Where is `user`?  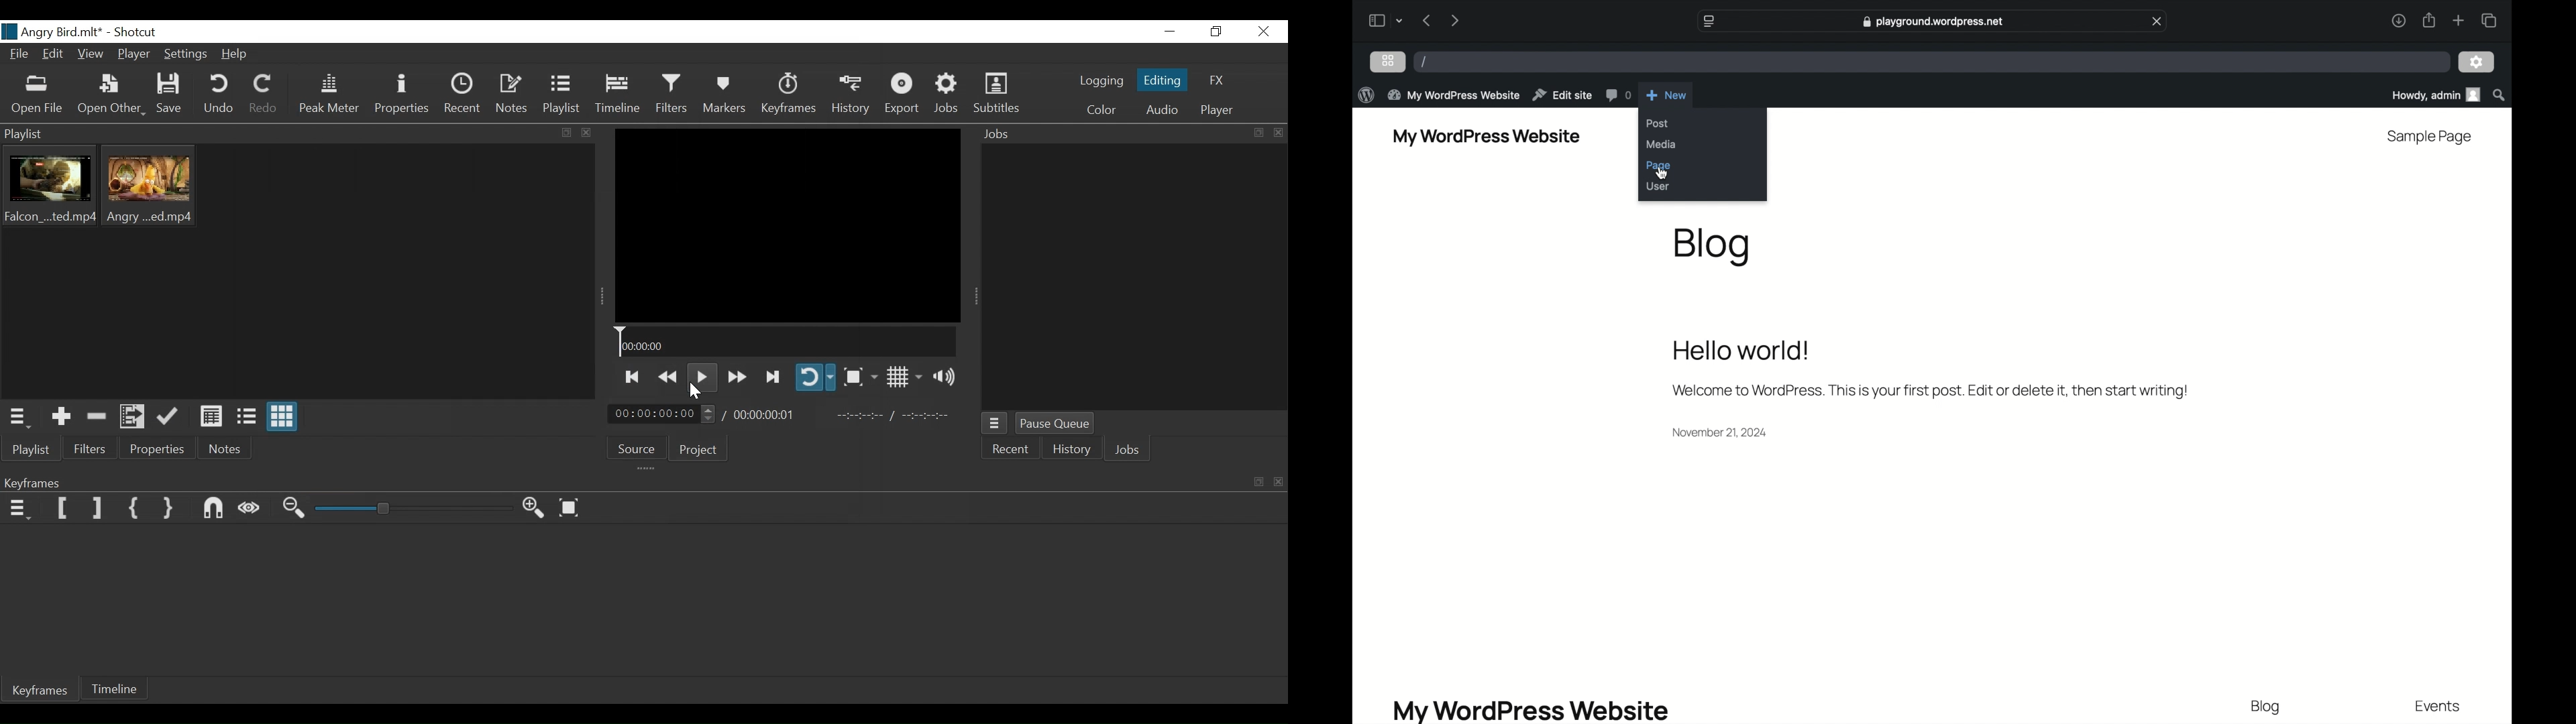 user is located at coordinates (1658, 186).